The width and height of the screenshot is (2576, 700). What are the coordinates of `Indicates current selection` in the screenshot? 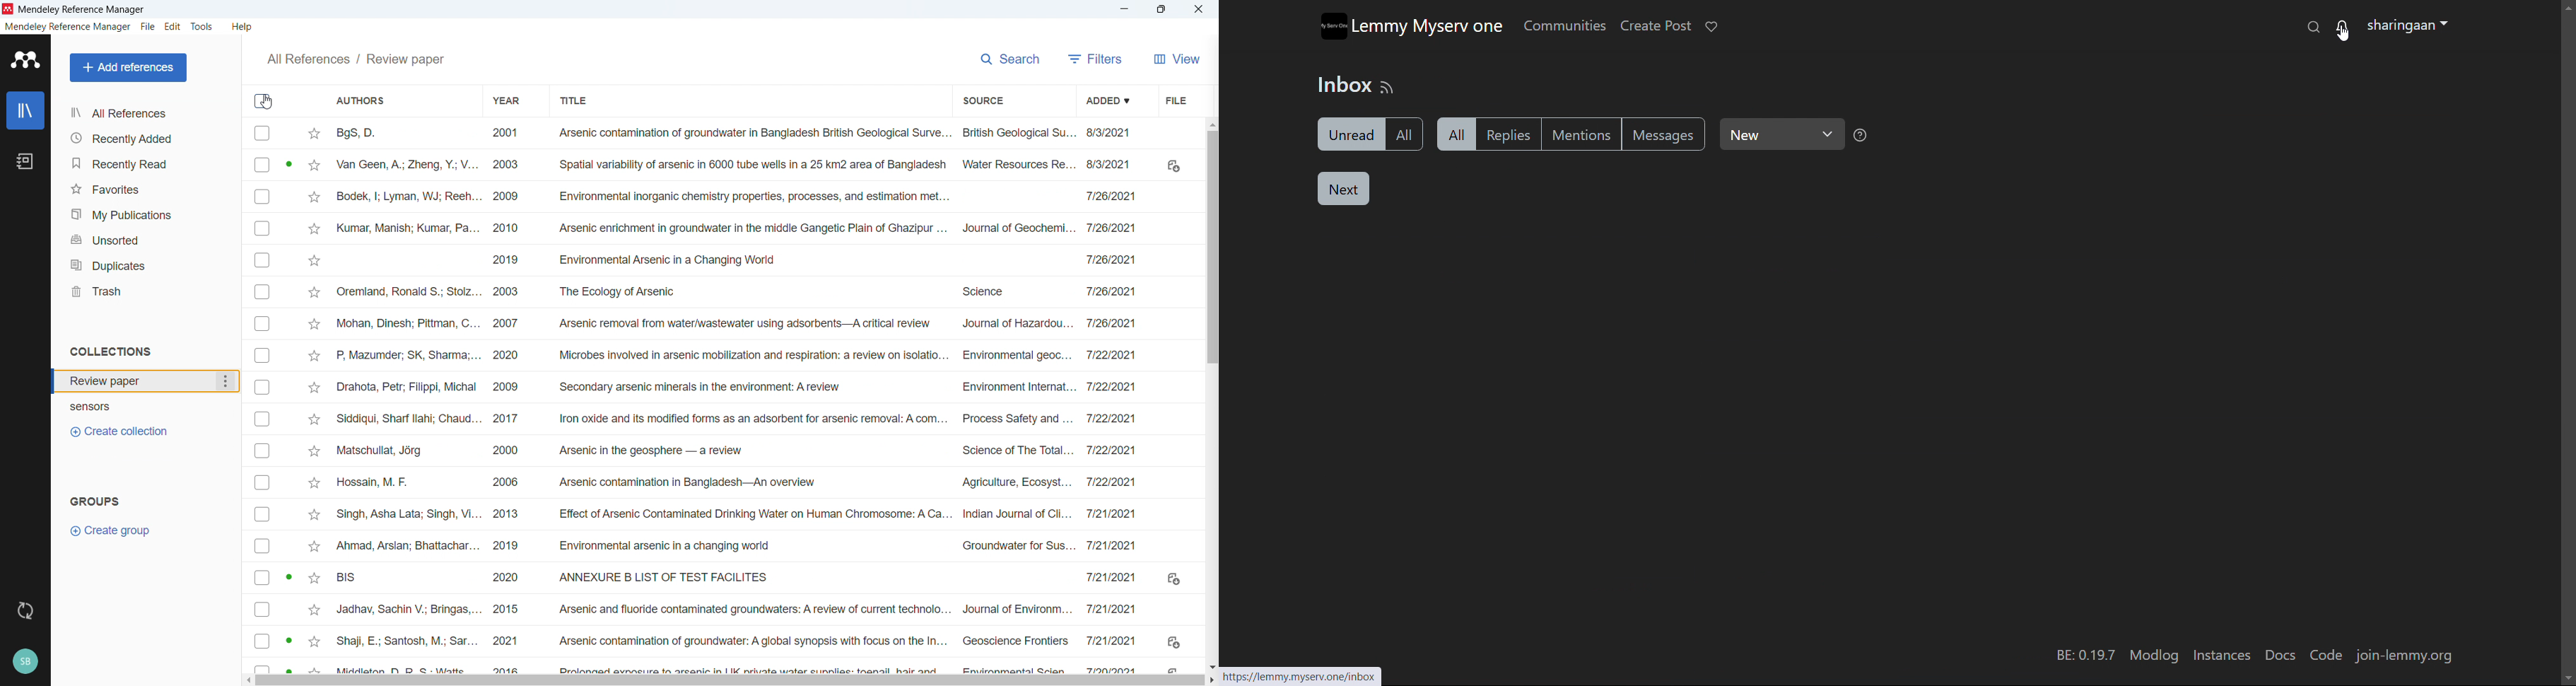 It's located at (290, 578).